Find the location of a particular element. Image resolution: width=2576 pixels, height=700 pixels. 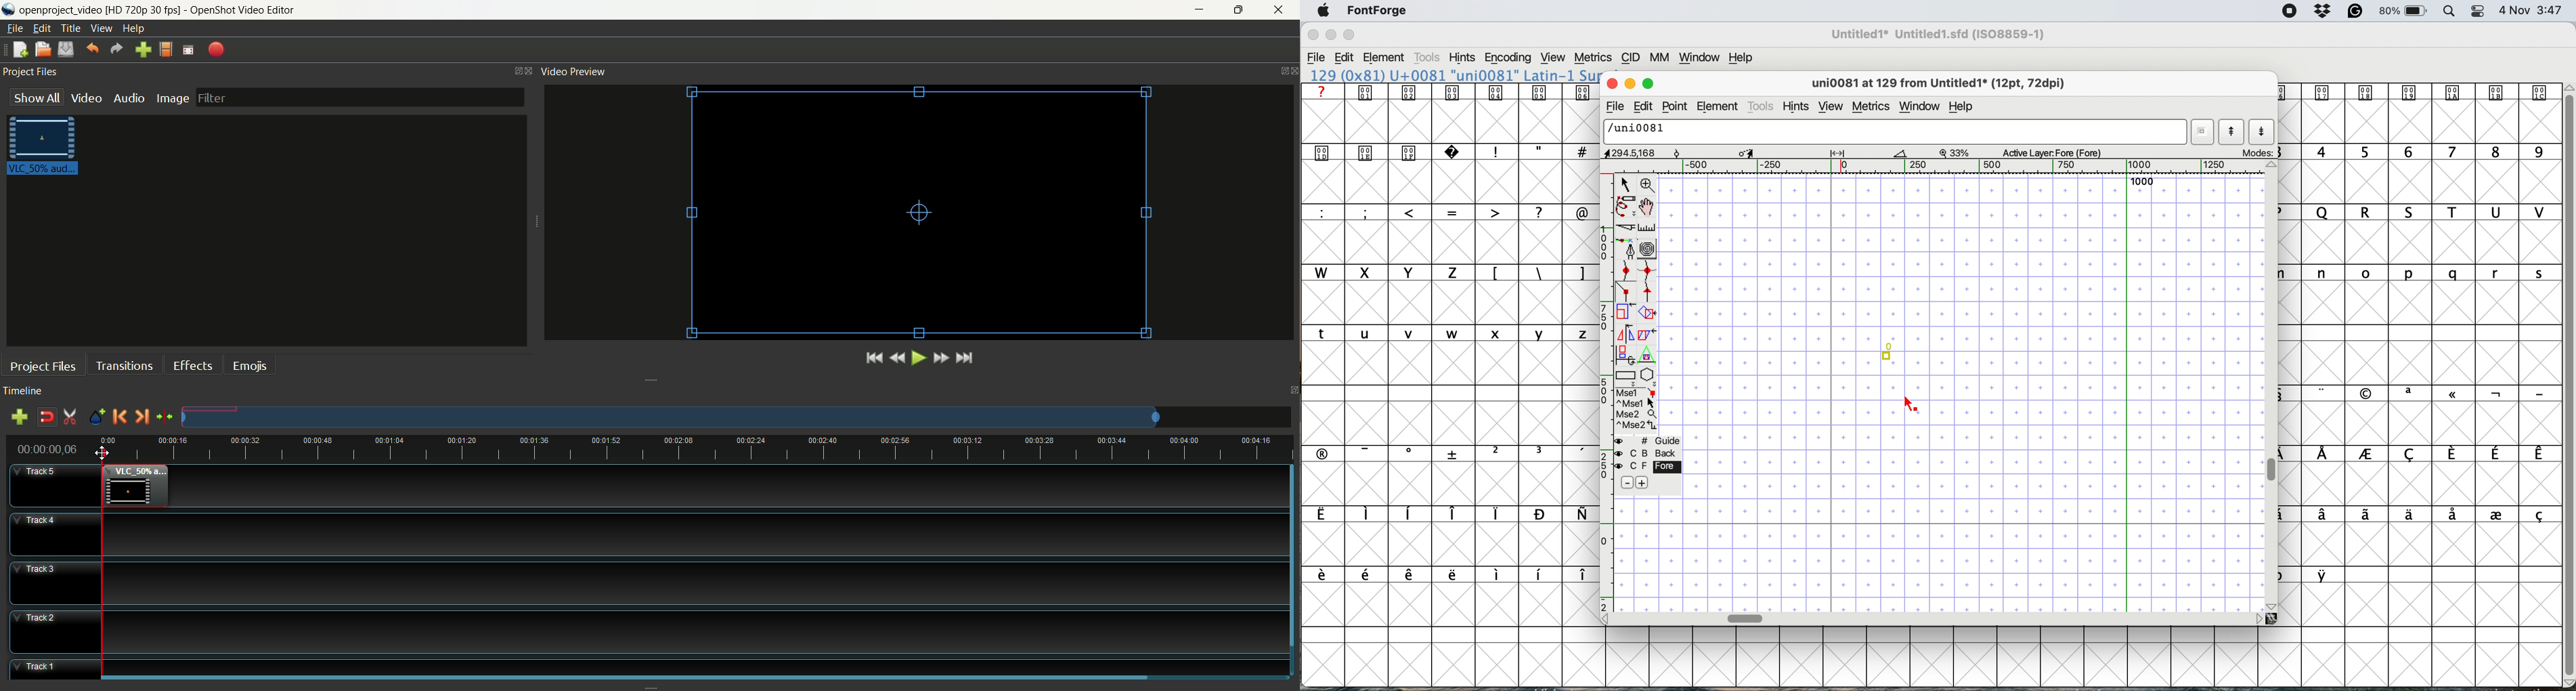

rotate the selection in 3d is located at coordinates (1626, 354).